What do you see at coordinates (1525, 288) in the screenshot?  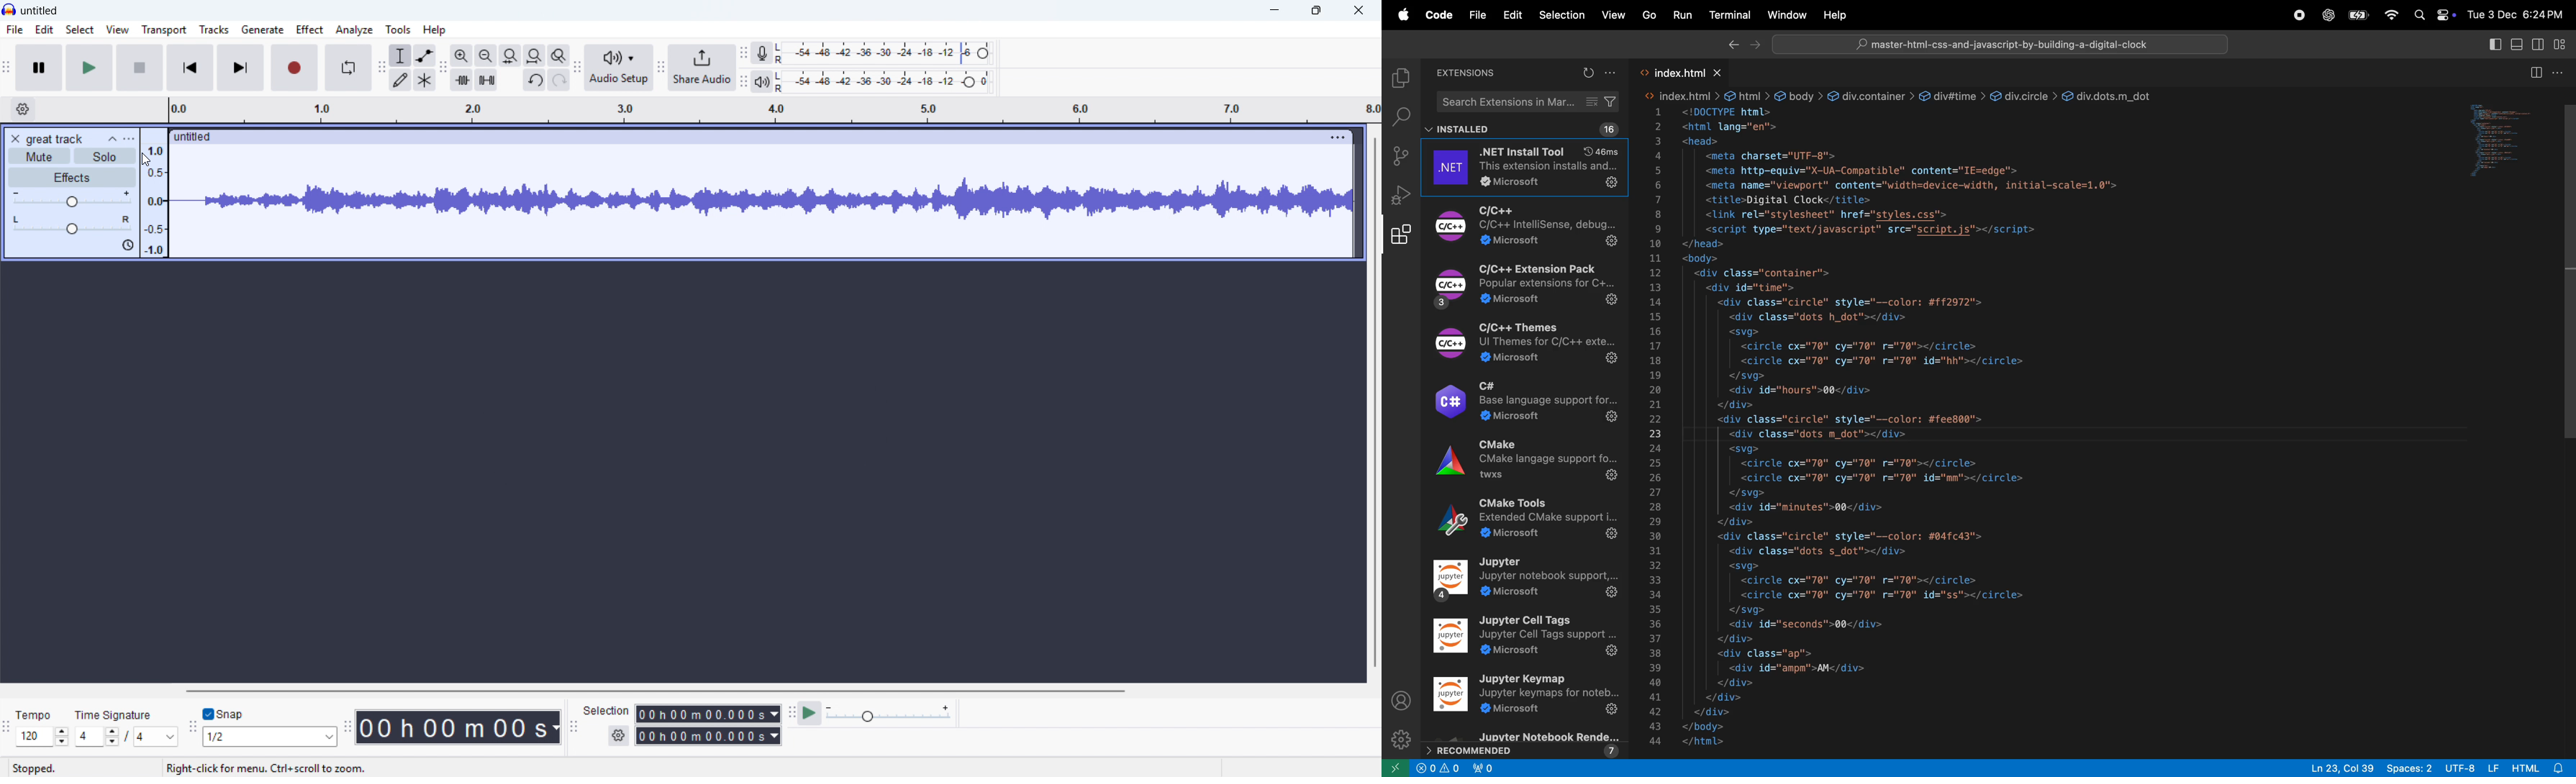 I see `Extension C\C++ extension pack` at bounding box center [1525, 288].